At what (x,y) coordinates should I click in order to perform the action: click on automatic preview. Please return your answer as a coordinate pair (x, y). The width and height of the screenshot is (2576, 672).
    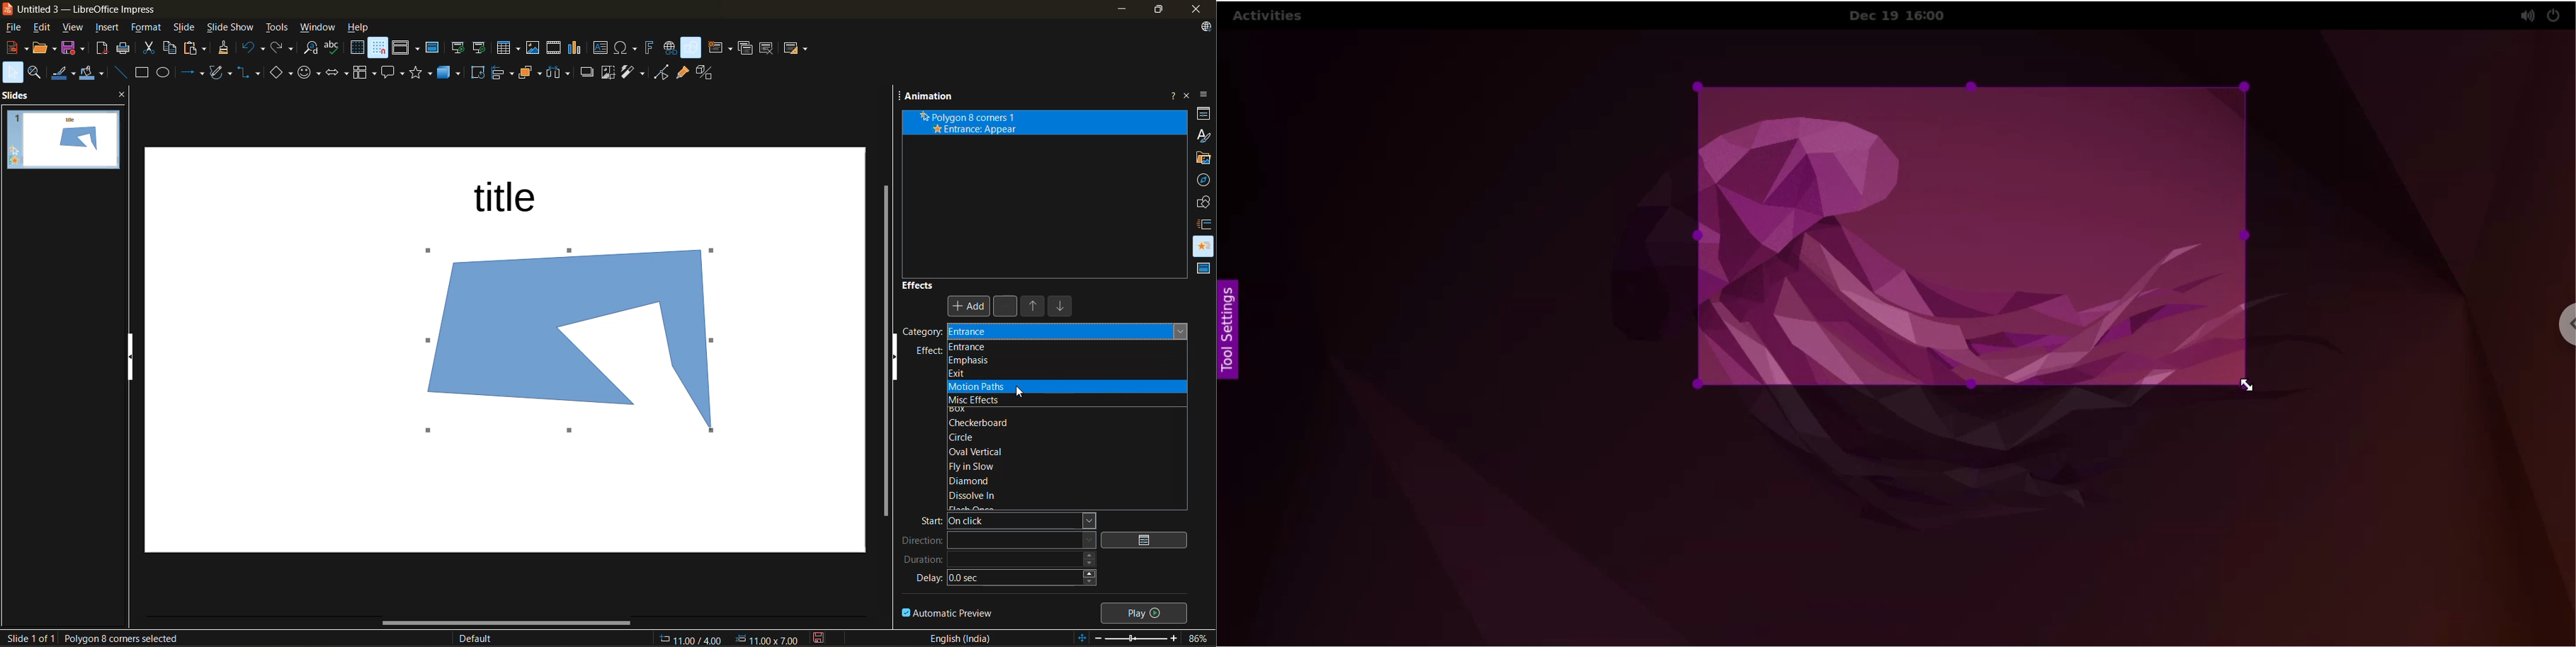
    Looking at the image, I should click on (949, 612).